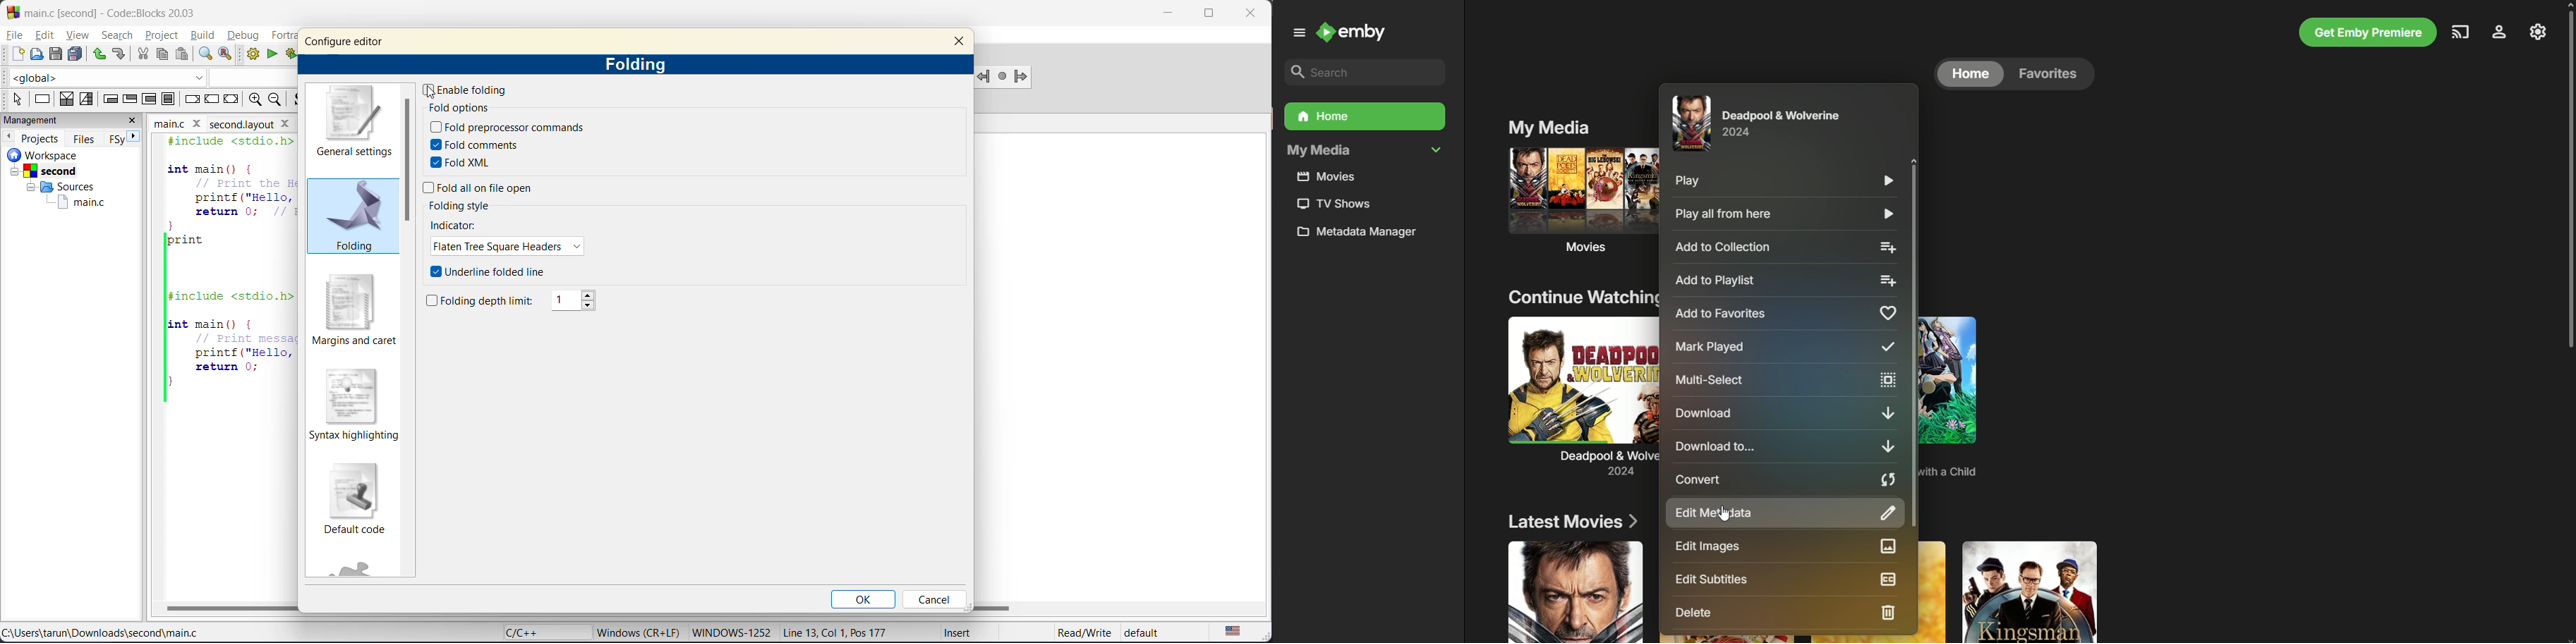 The width and height of the screenshot is (2576, 644). Describe the element at coordinates (480, 144) in the screenshot. I see `fold comments` at that location.